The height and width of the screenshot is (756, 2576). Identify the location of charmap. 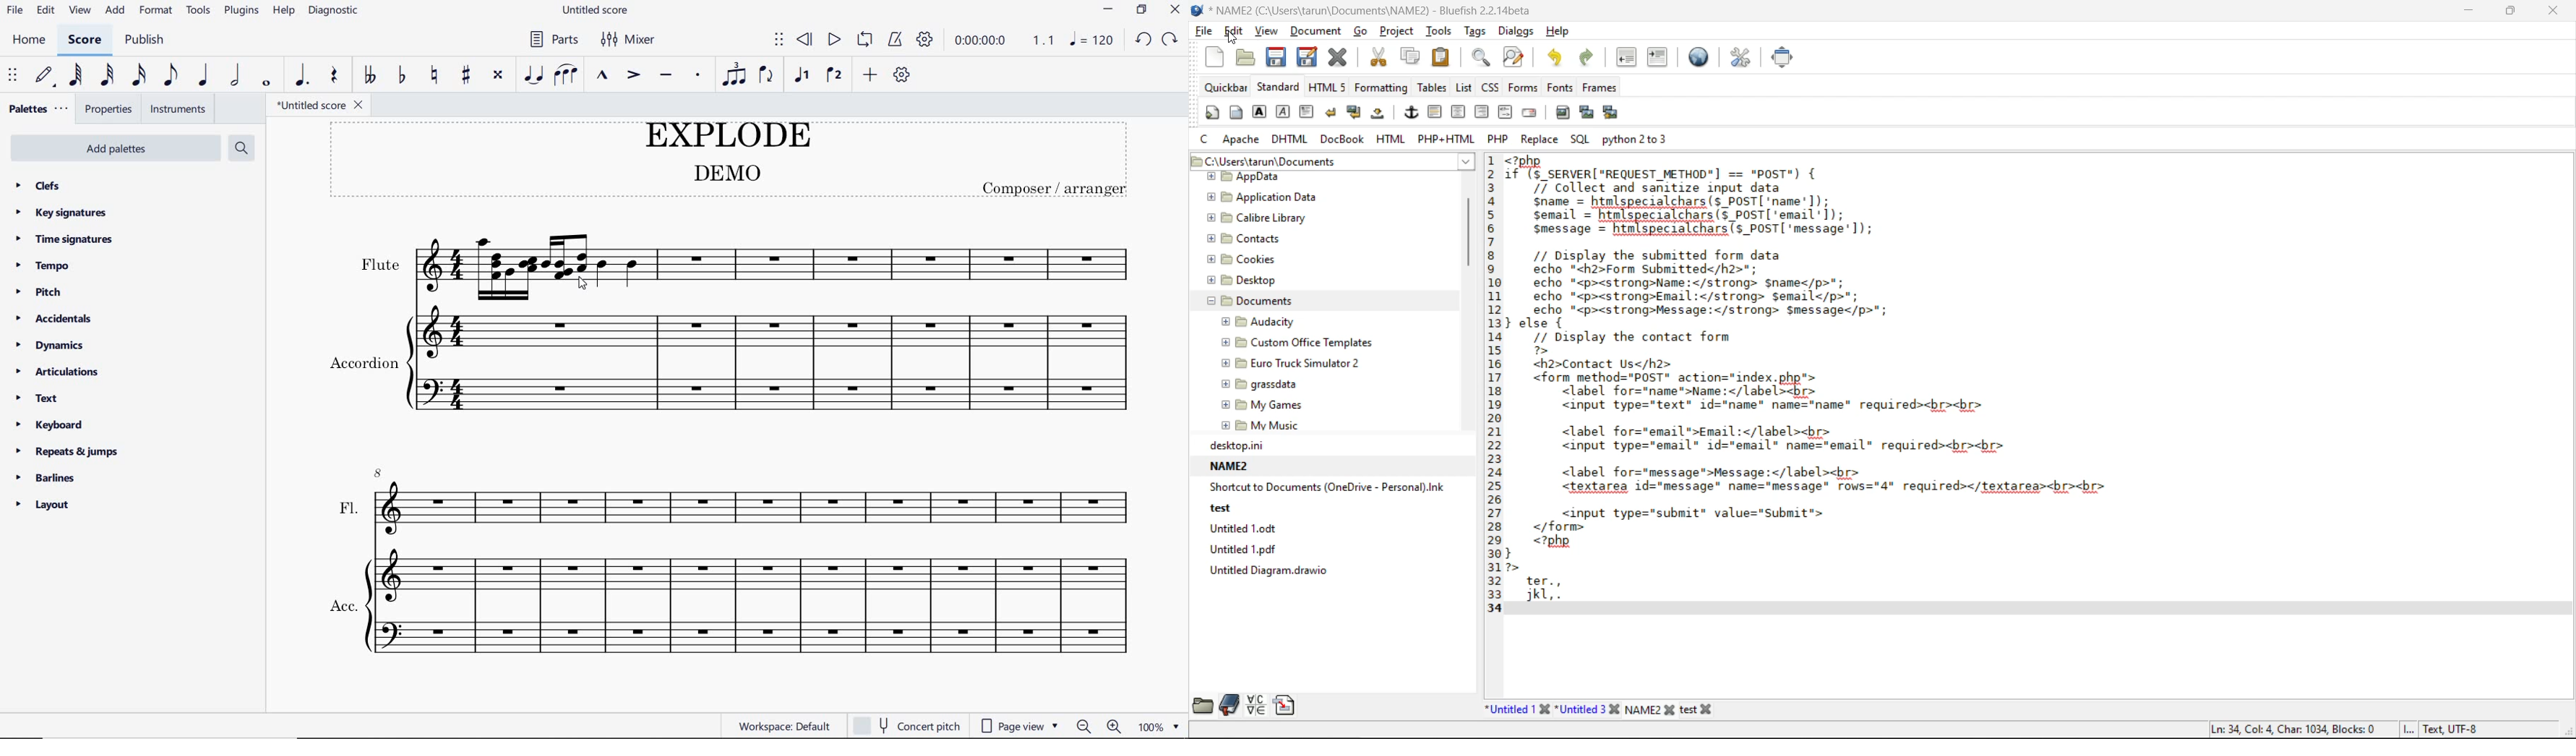
(1258, 707).